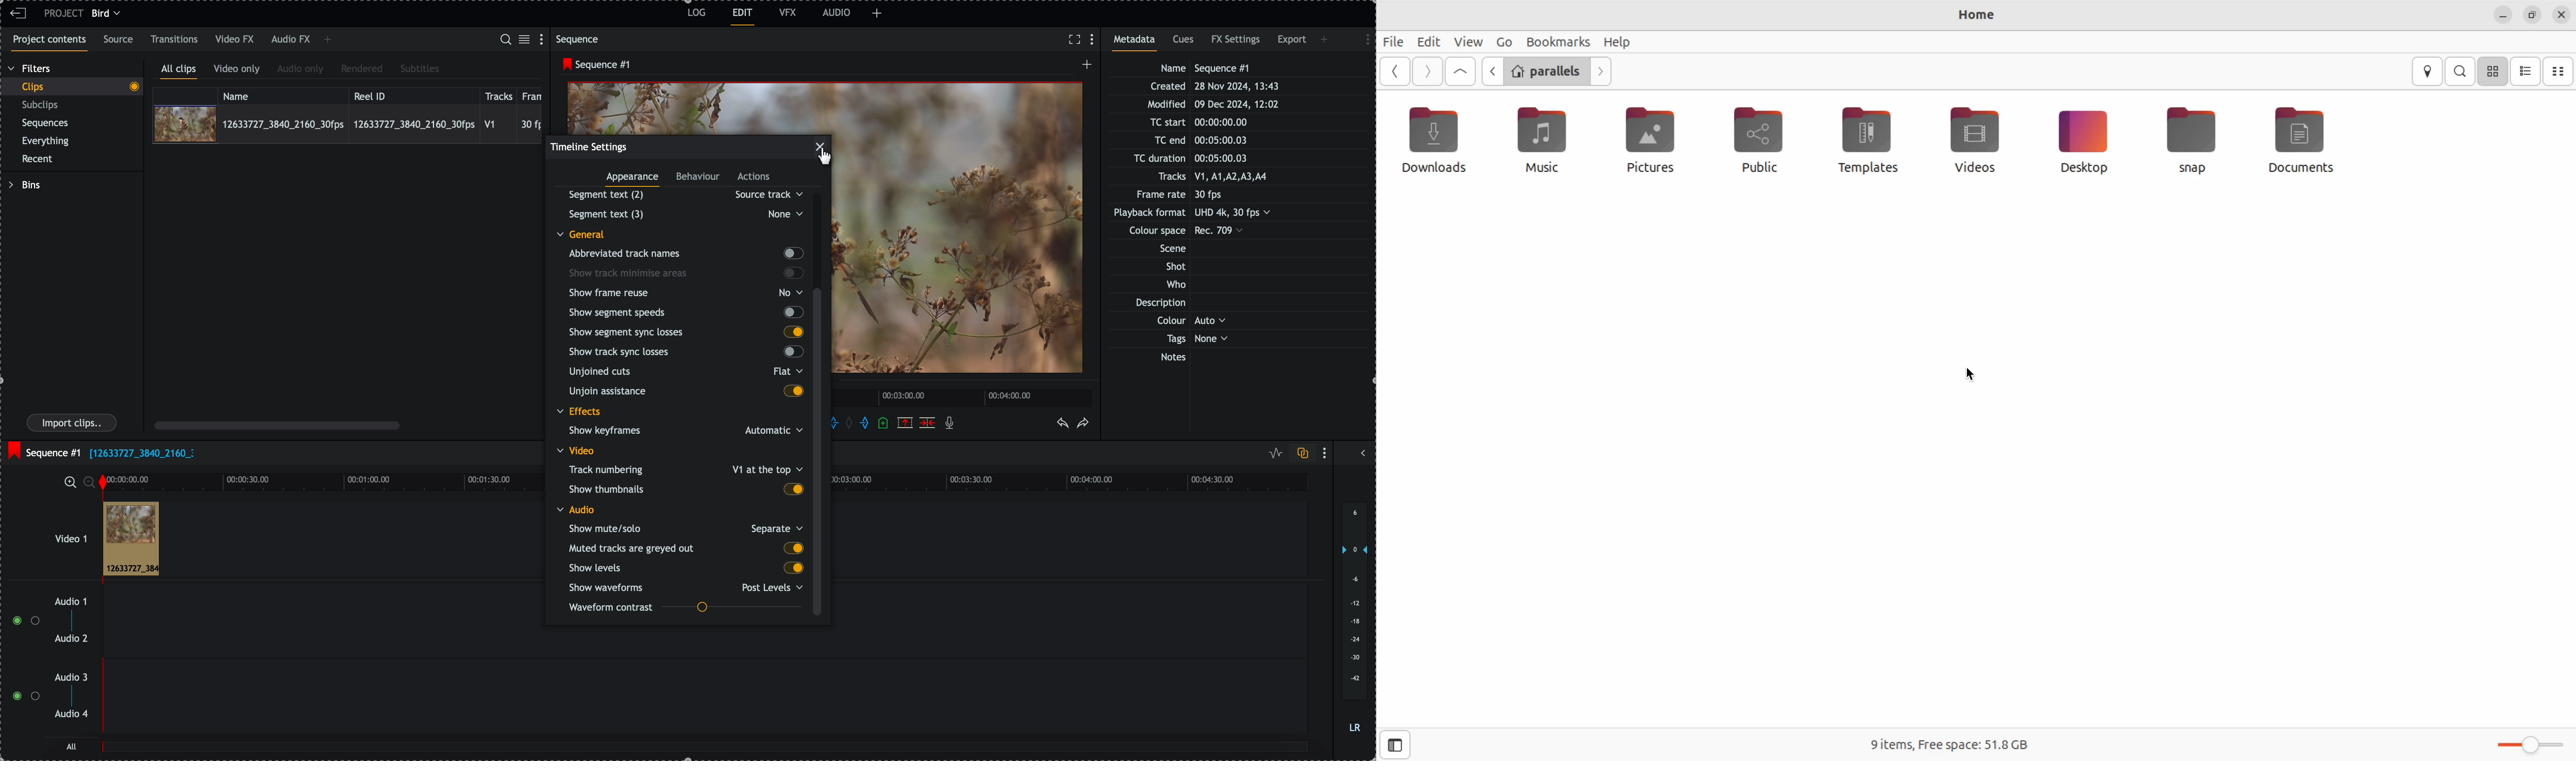  What do you see at coordinates (686, 331) in the screenshot?
I see `show segment sync losses` at bounding box center [686, 331].